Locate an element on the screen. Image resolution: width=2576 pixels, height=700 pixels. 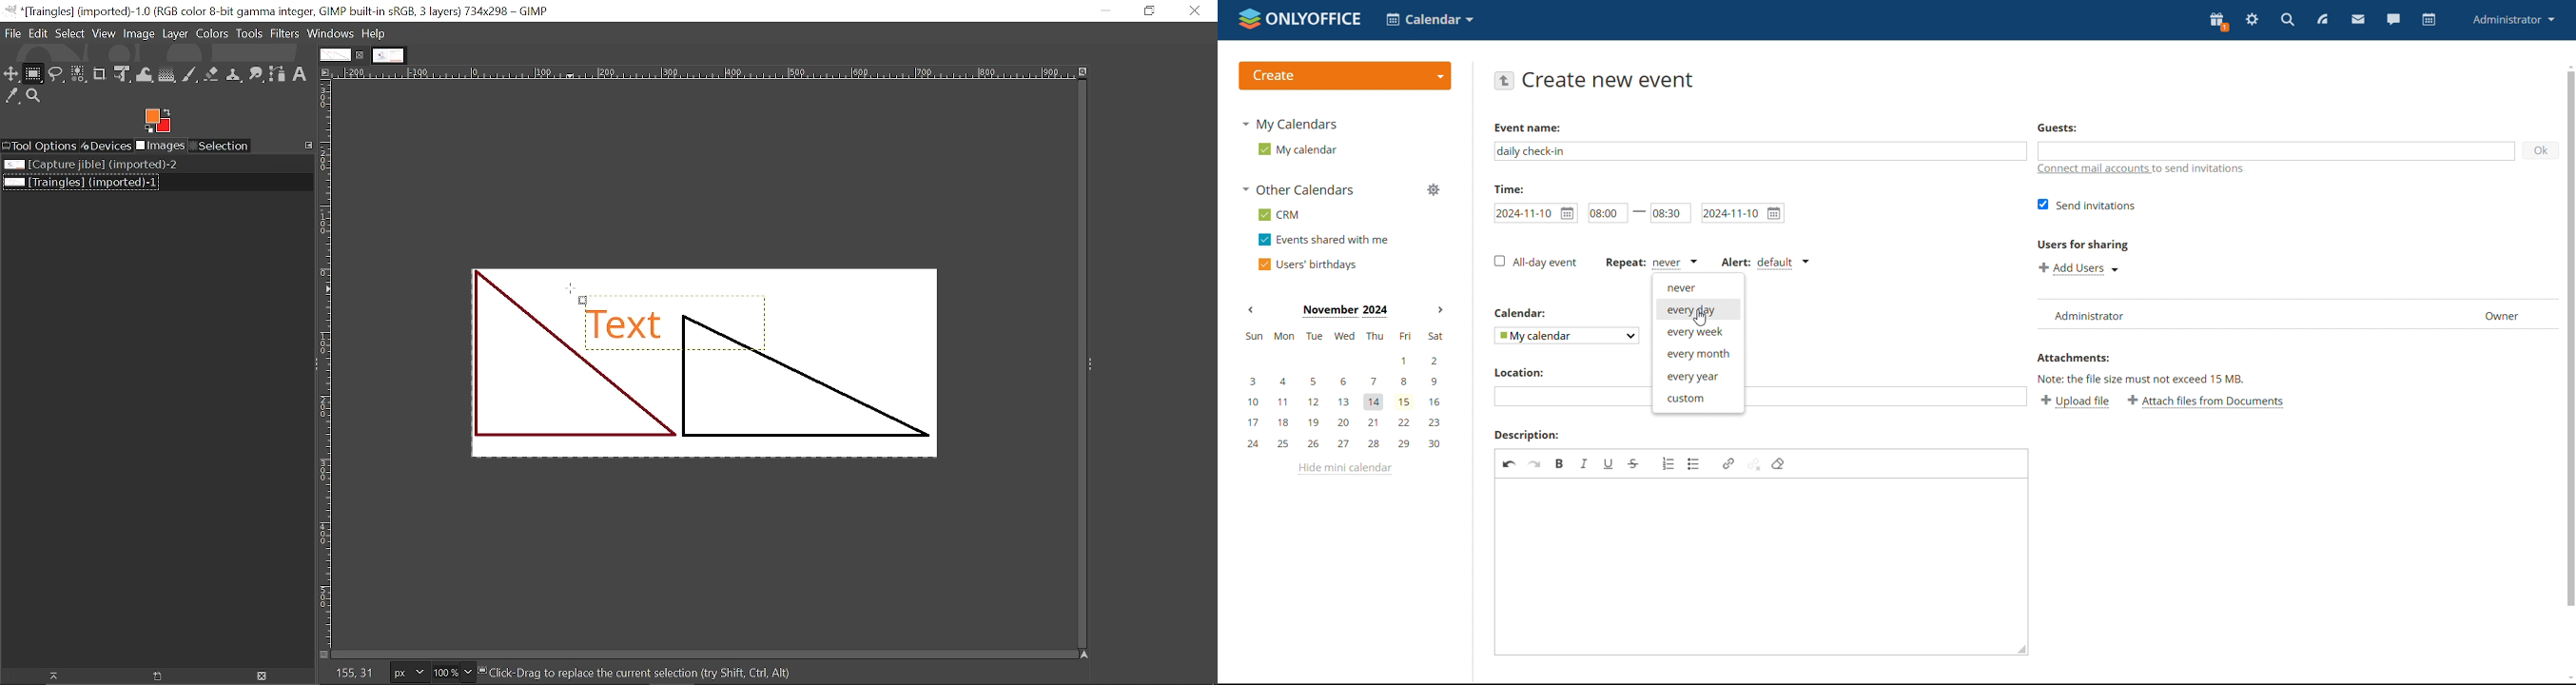
insert/remove numbered list is located at coordinates (1668, 464).